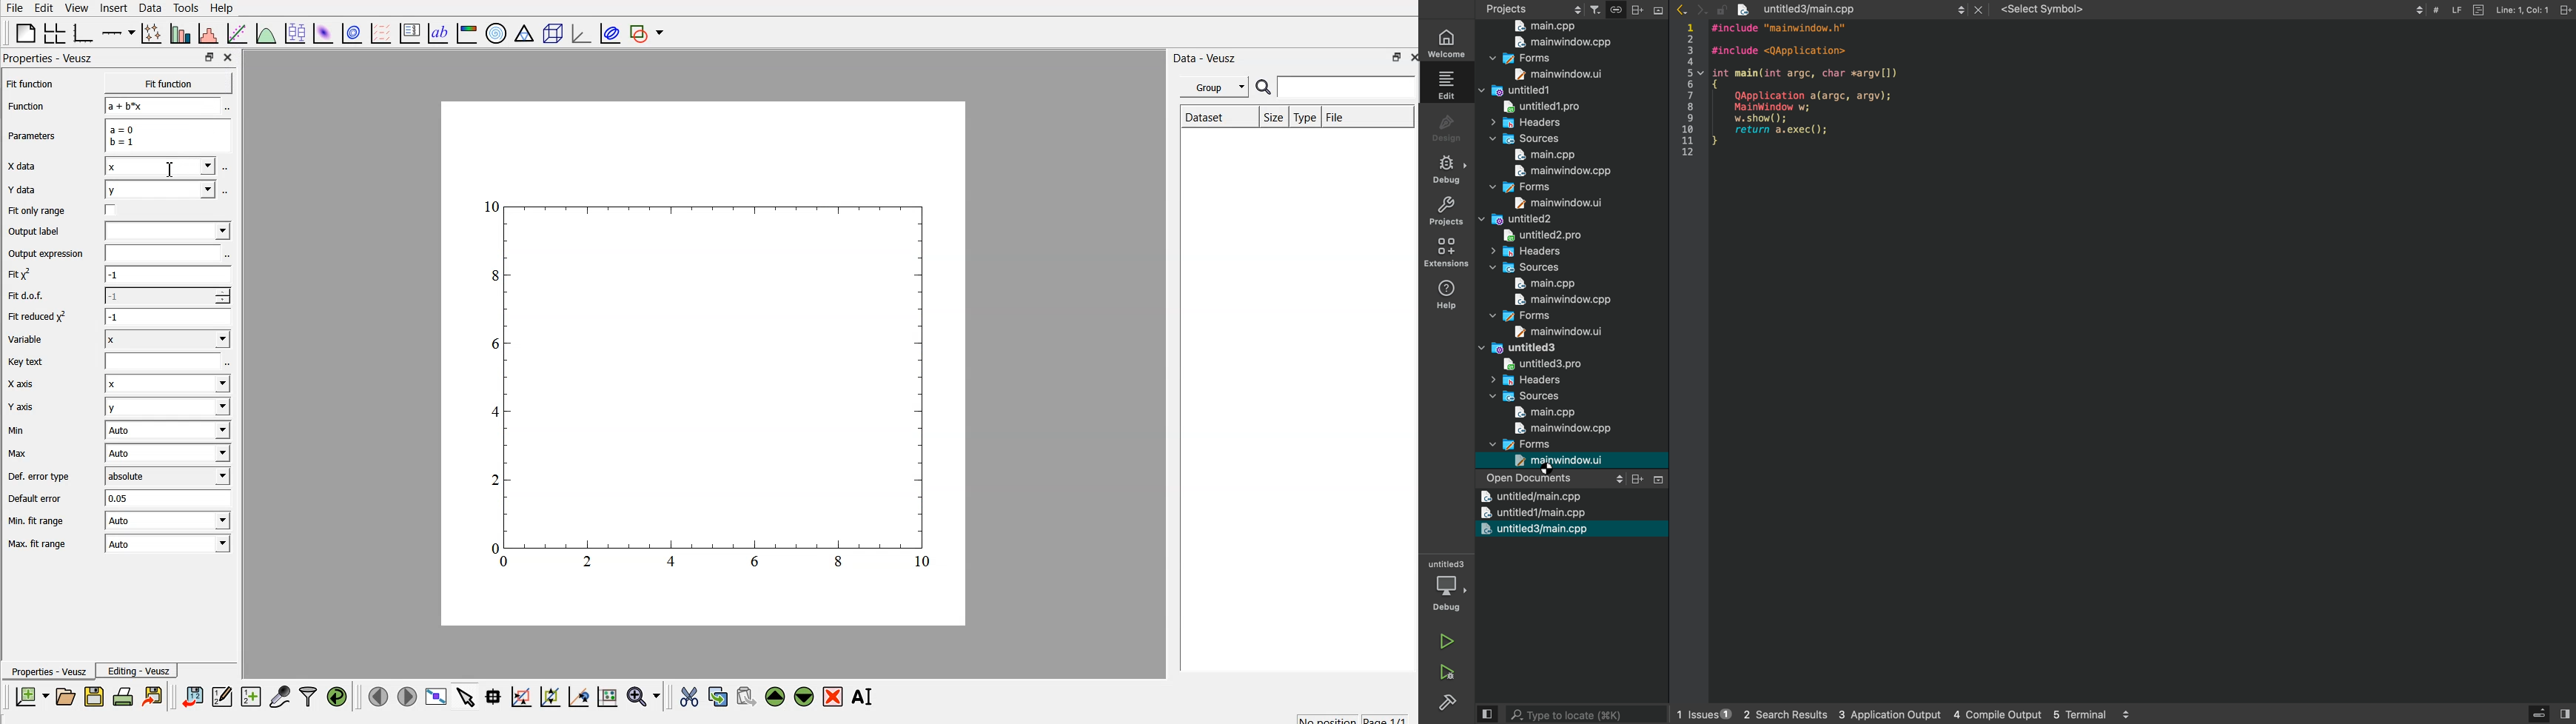 The width and height of the screenshot is (2576, 728). What do you see at coordinates (41, 7) in the screenshot?
I see `edit` at bounding box center [41, 7].